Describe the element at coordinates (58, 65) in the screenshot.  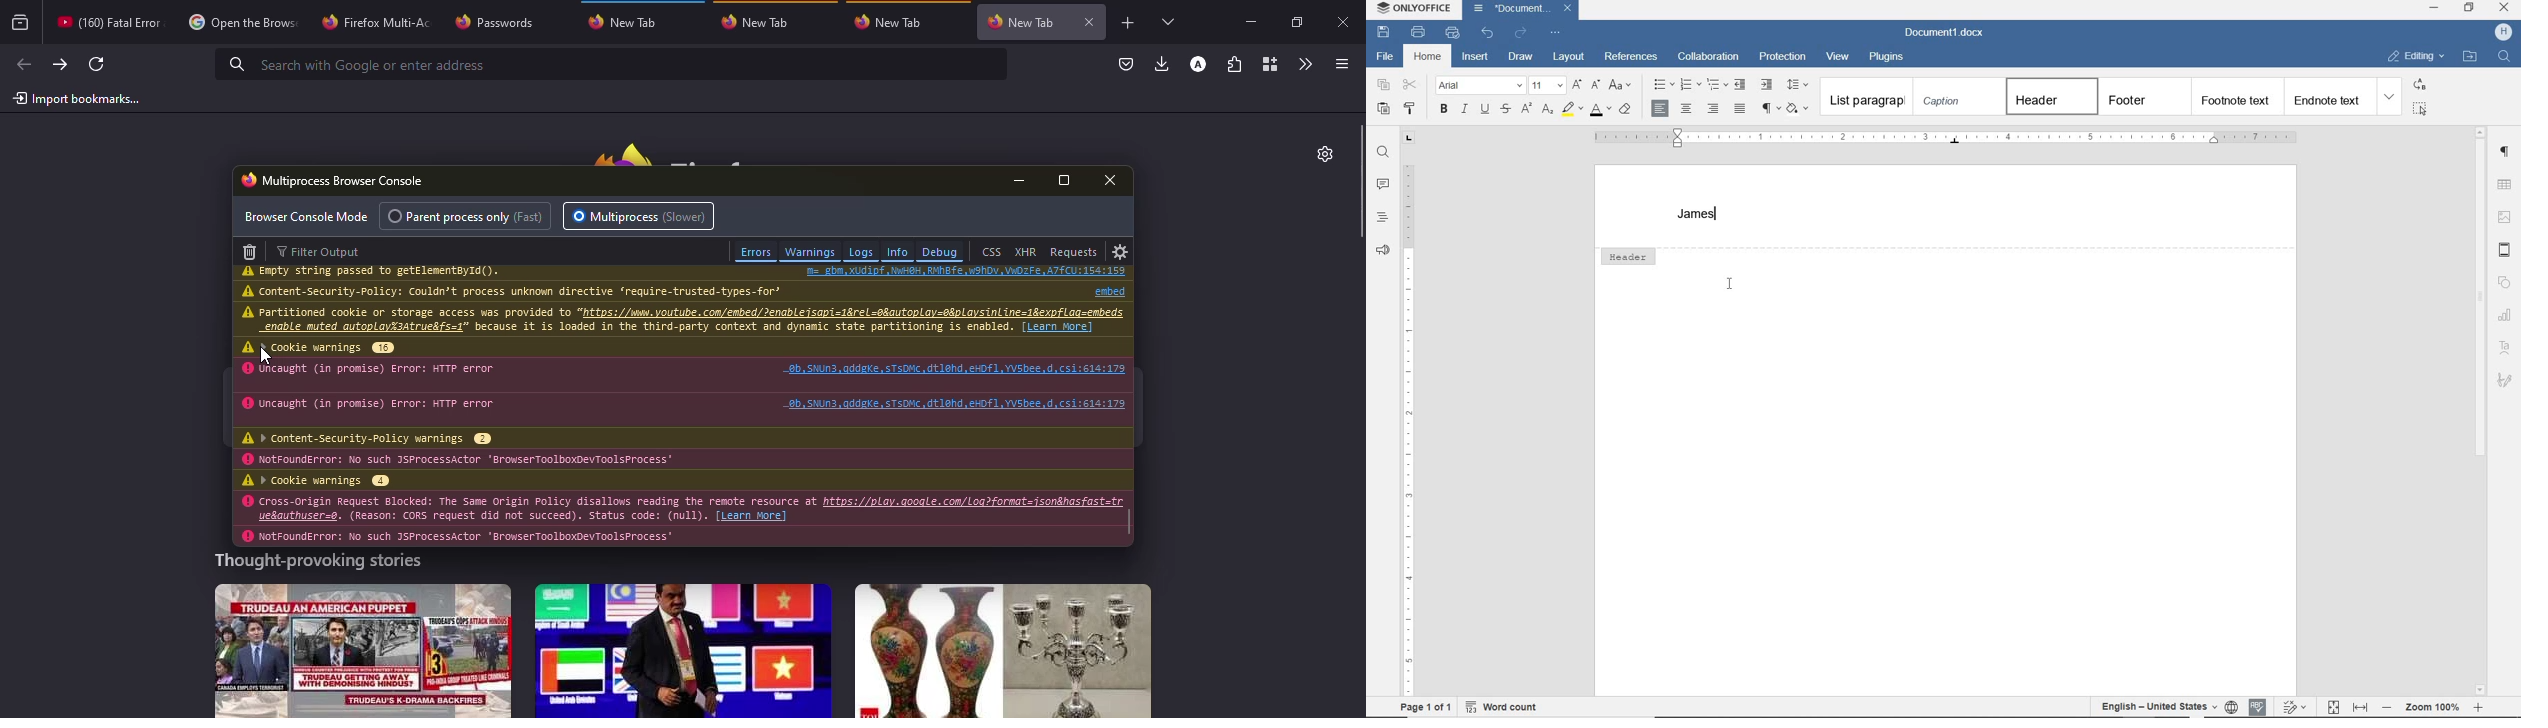
I see `forward` at that location.